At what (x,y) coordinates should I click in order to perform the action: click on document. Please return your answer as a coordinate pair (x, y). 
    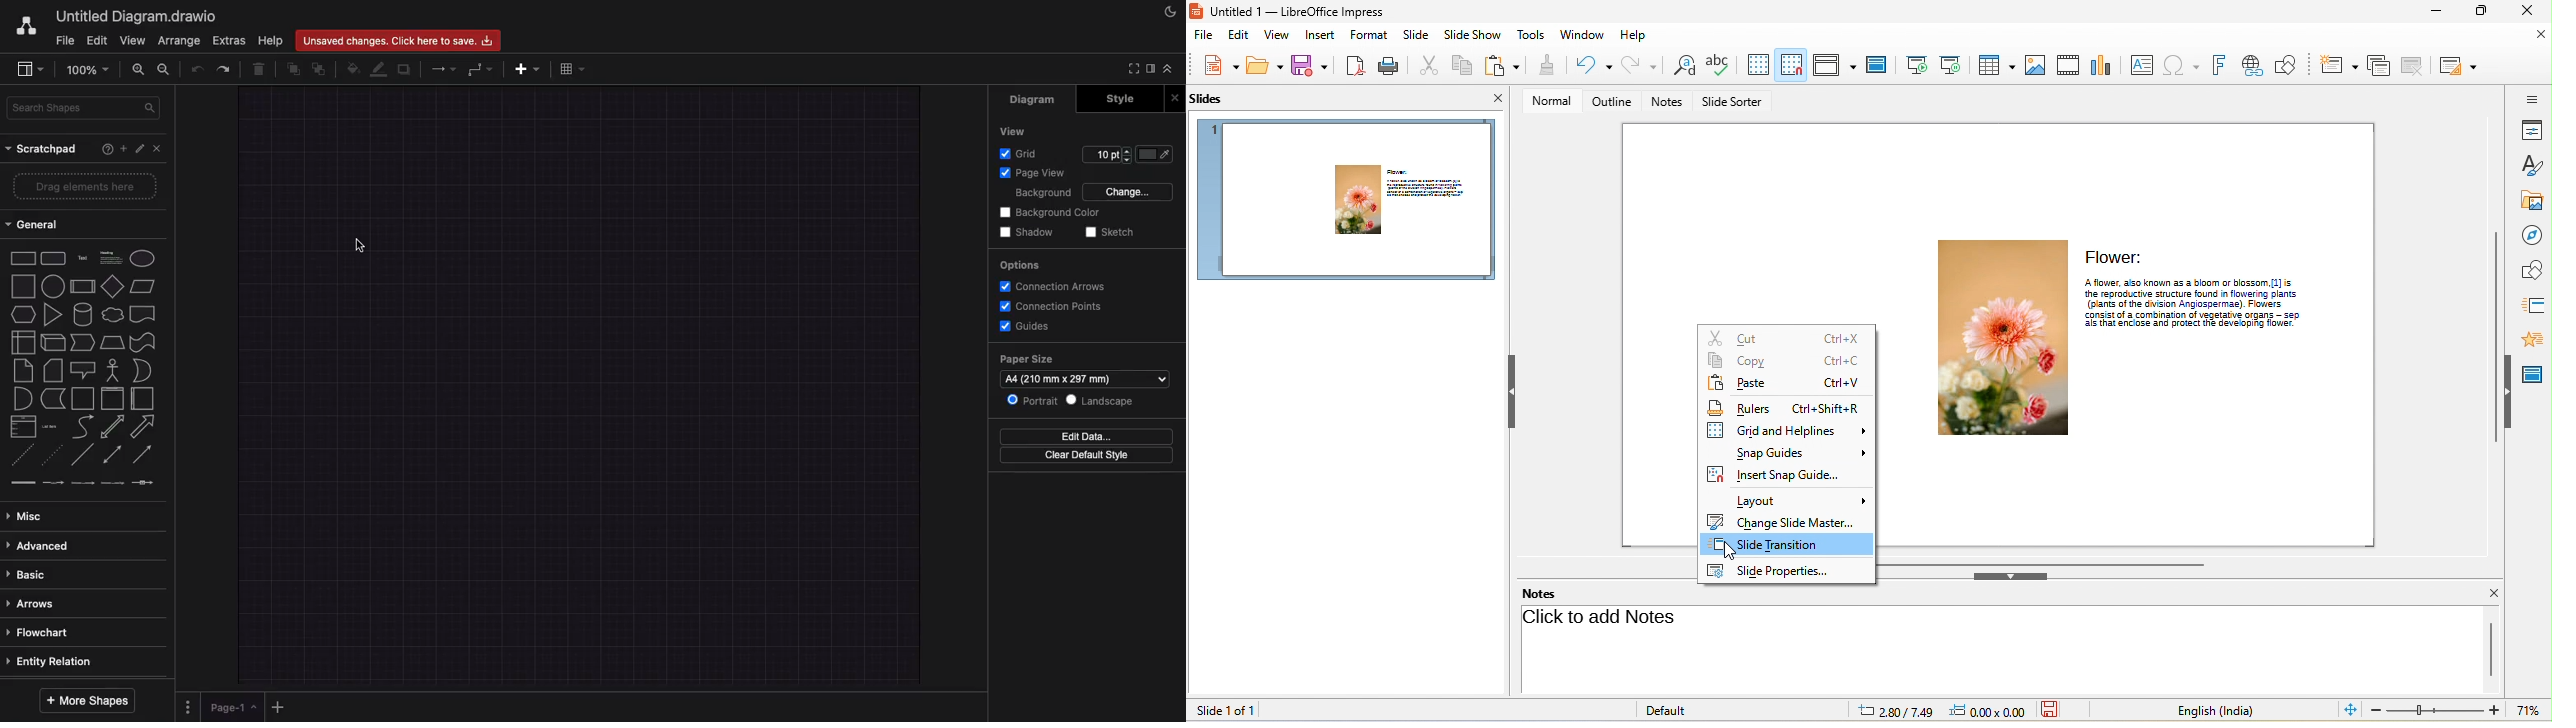
    Looking at the image, I should click on (143, 316).